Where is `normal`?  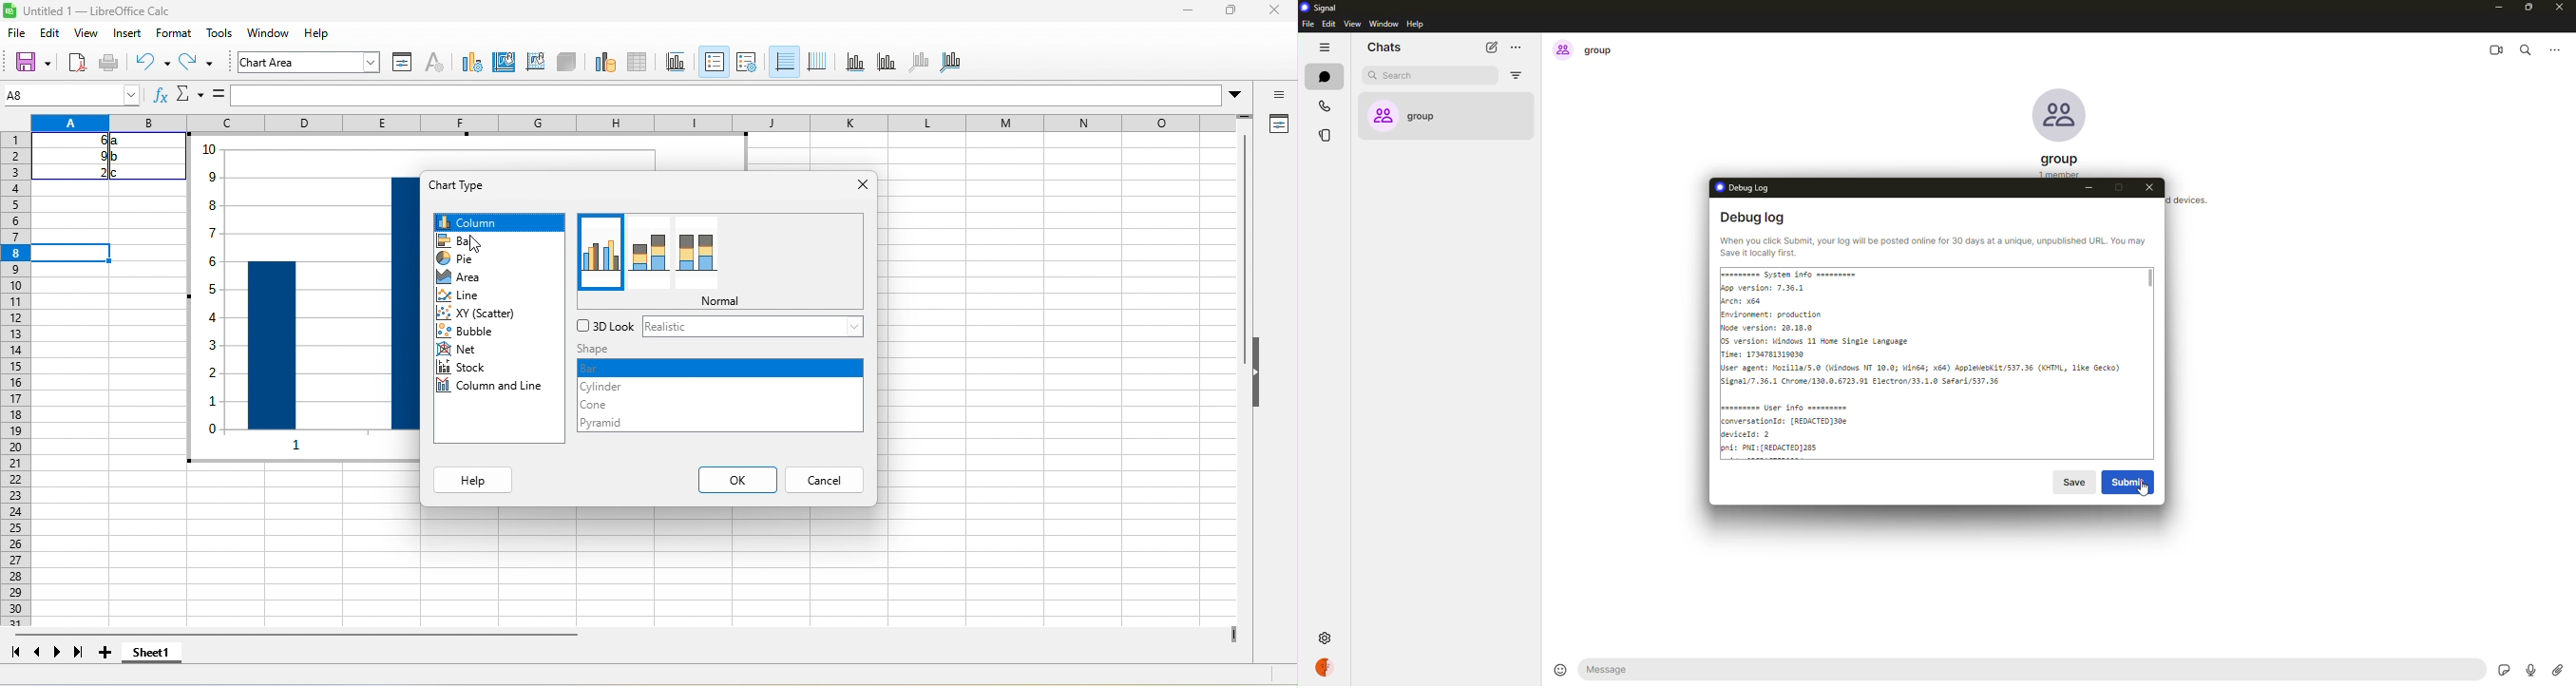 normal is located at coordinates (726, 303).